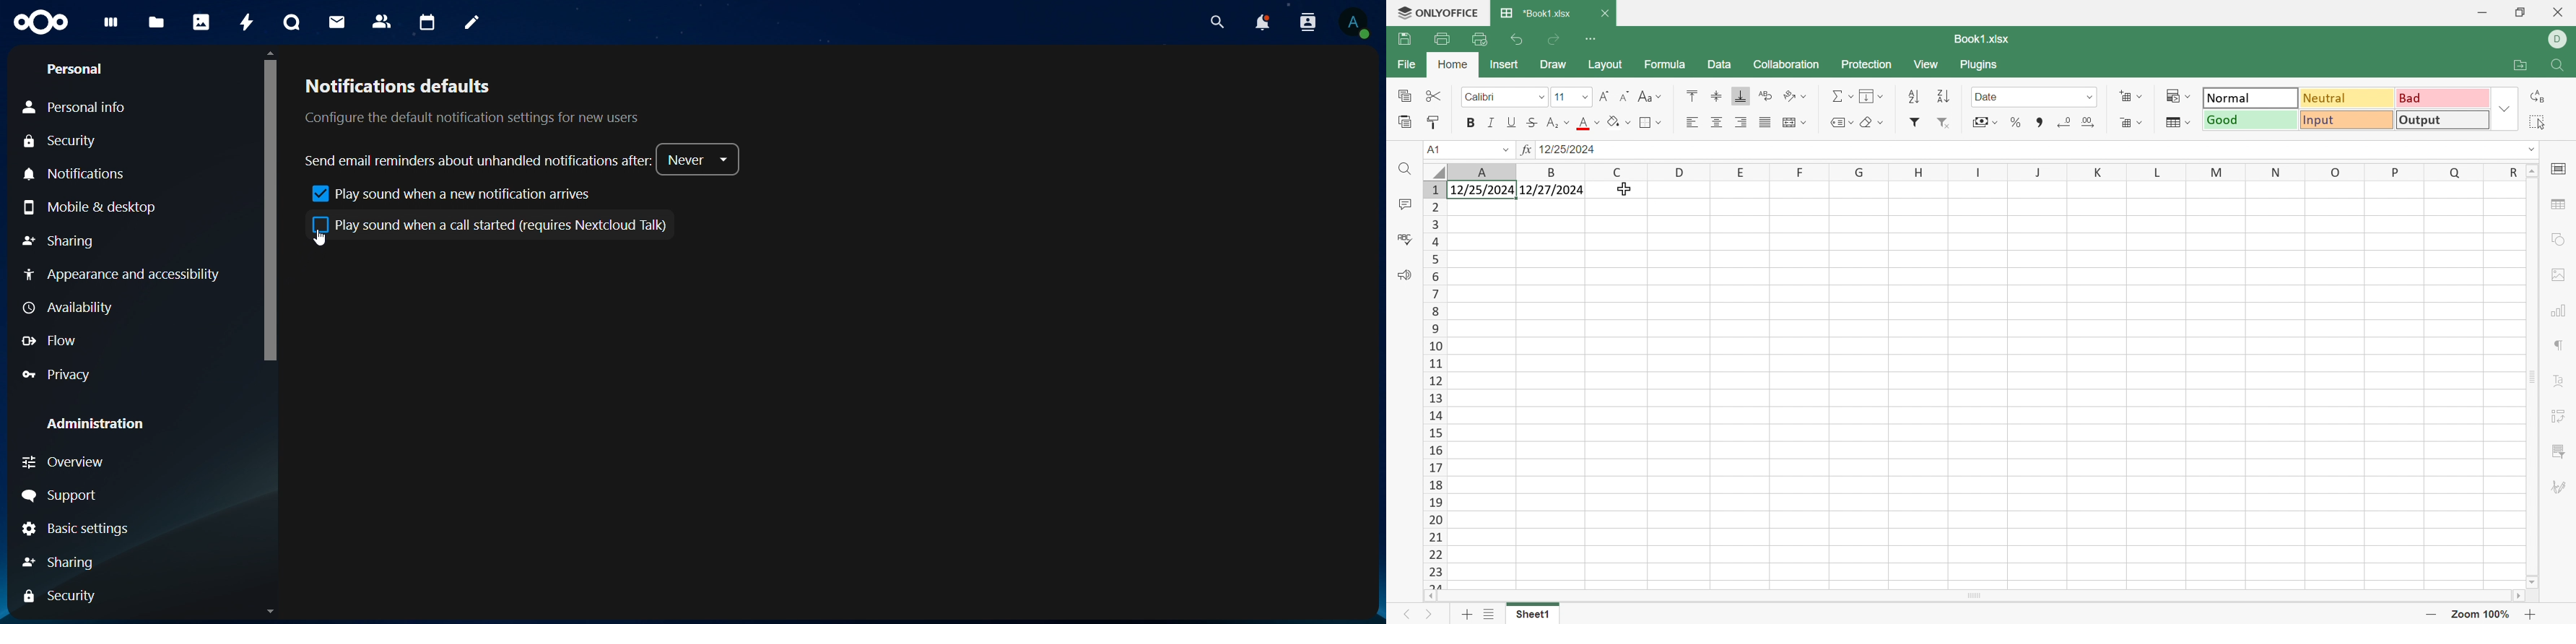 The image size is (2576, 644). I want to click on Merge and center, so click(1796, 122).